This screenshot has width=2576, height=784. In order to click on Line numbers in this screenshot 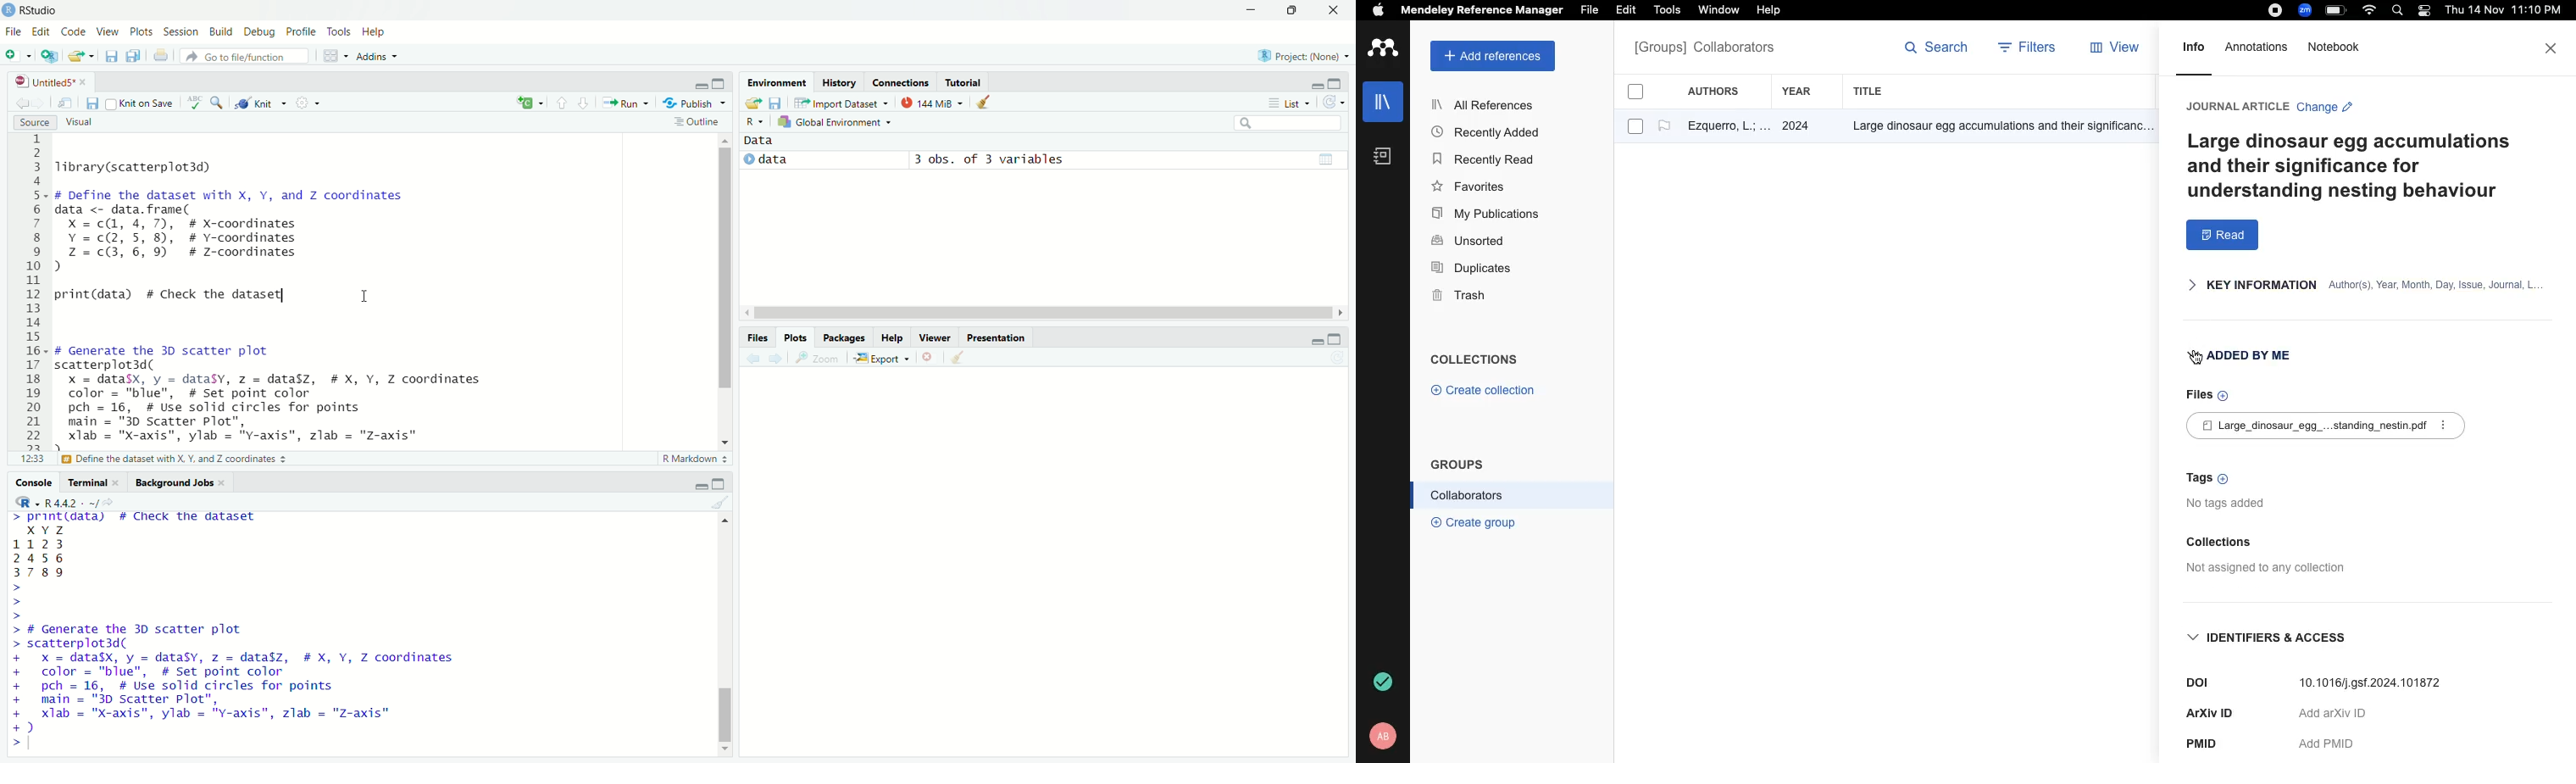, I will do `click(33, 290)`.